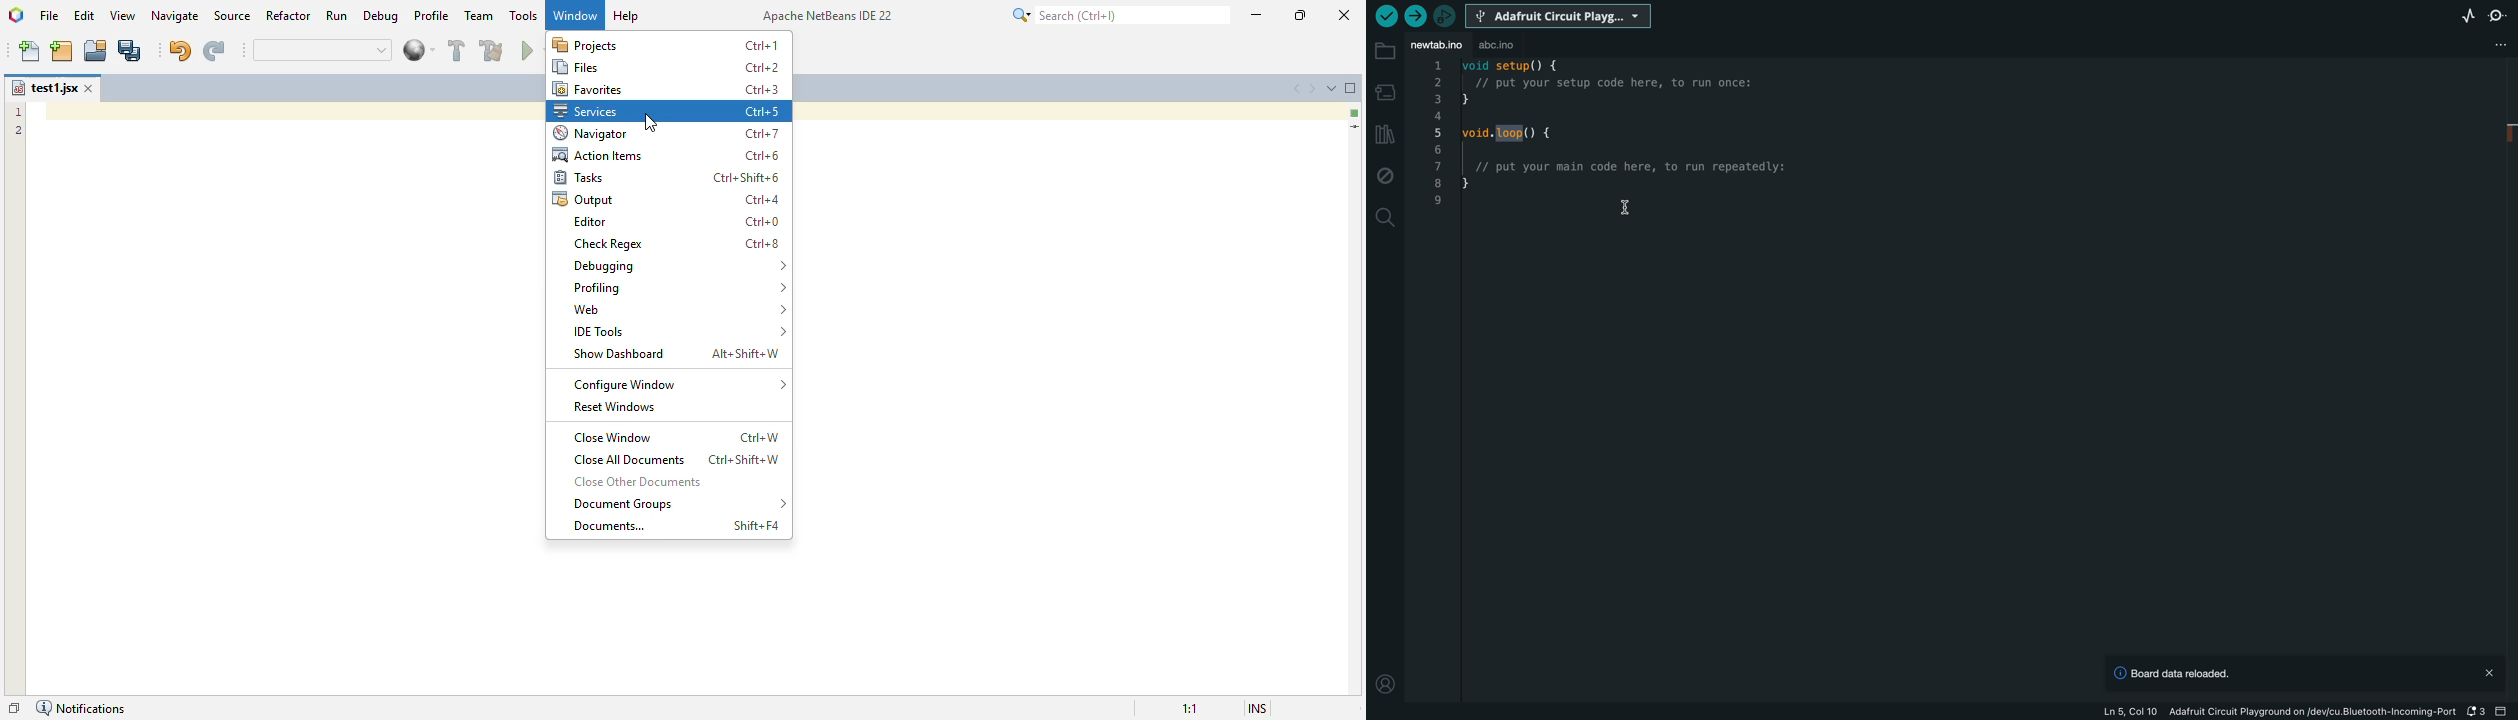 This screenshot has height=728, width=2520. Describe the element at coordinates (1257, 707) in the screenshot. I see `insert mode` at that location.